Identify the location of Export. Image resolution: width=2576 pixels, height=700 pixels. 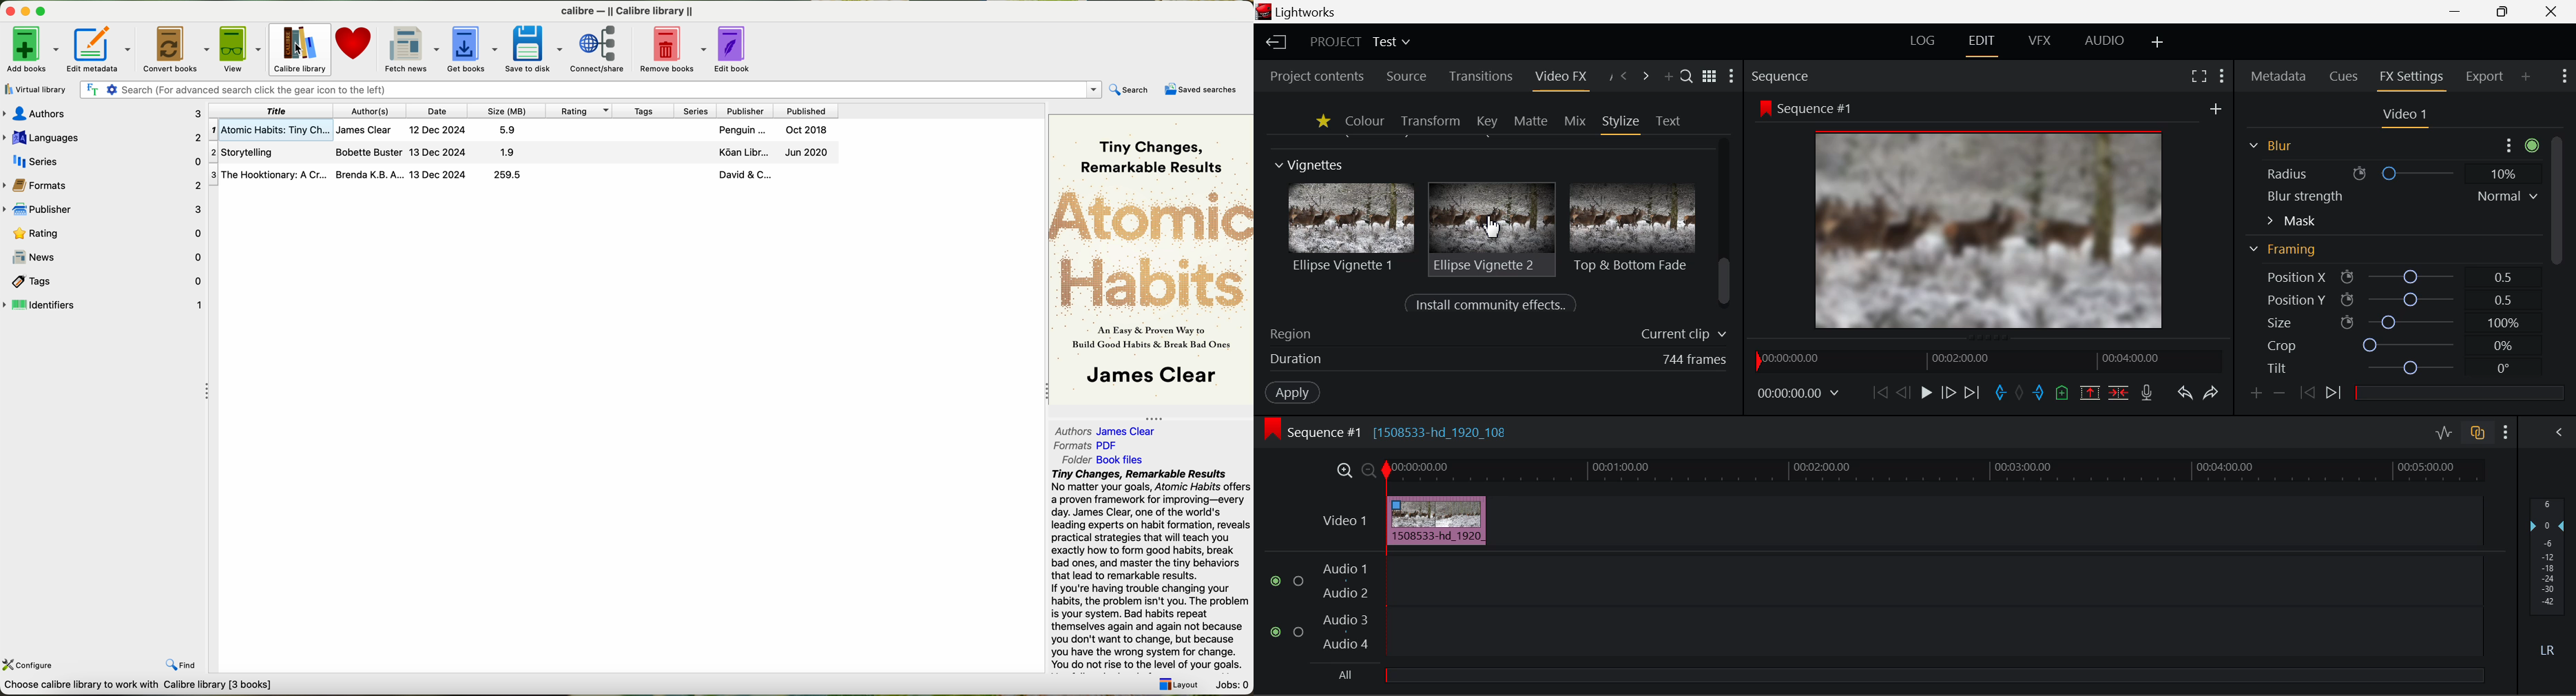
(2484, 74).